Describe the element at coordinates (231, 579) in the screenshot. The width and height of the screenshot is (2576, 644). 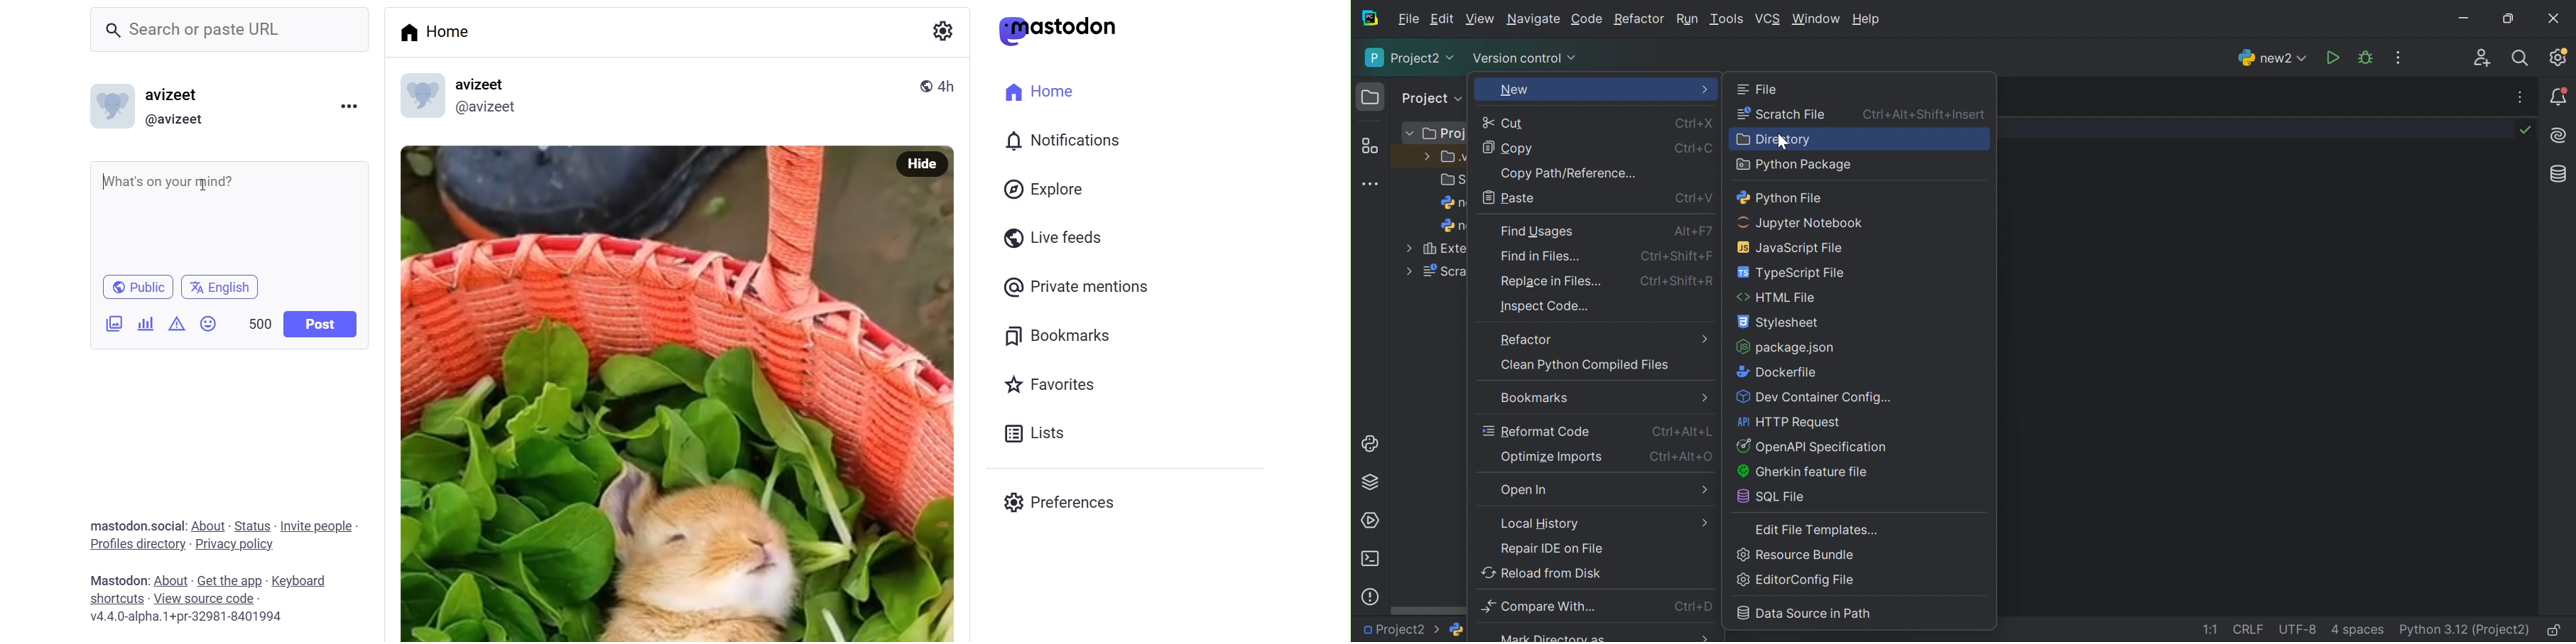
I see `get the app` at that location.